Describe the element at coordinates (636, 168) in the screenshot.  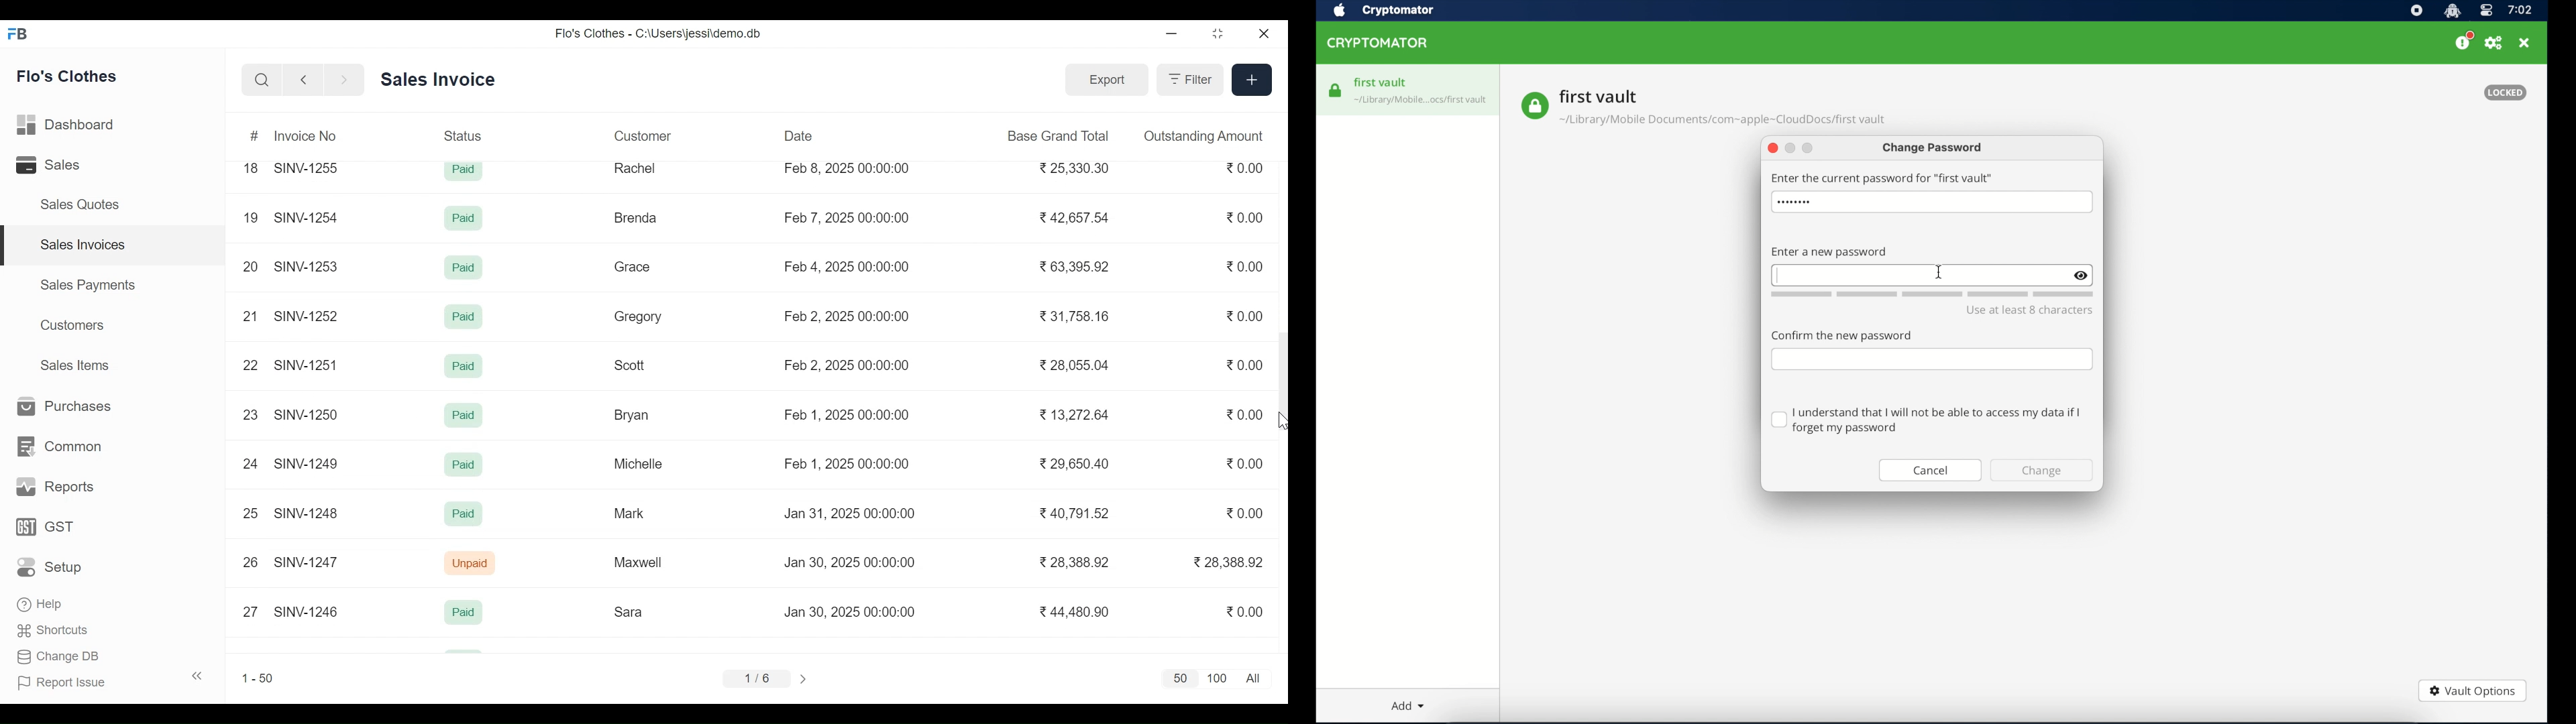
I see `Rachel` at that location.